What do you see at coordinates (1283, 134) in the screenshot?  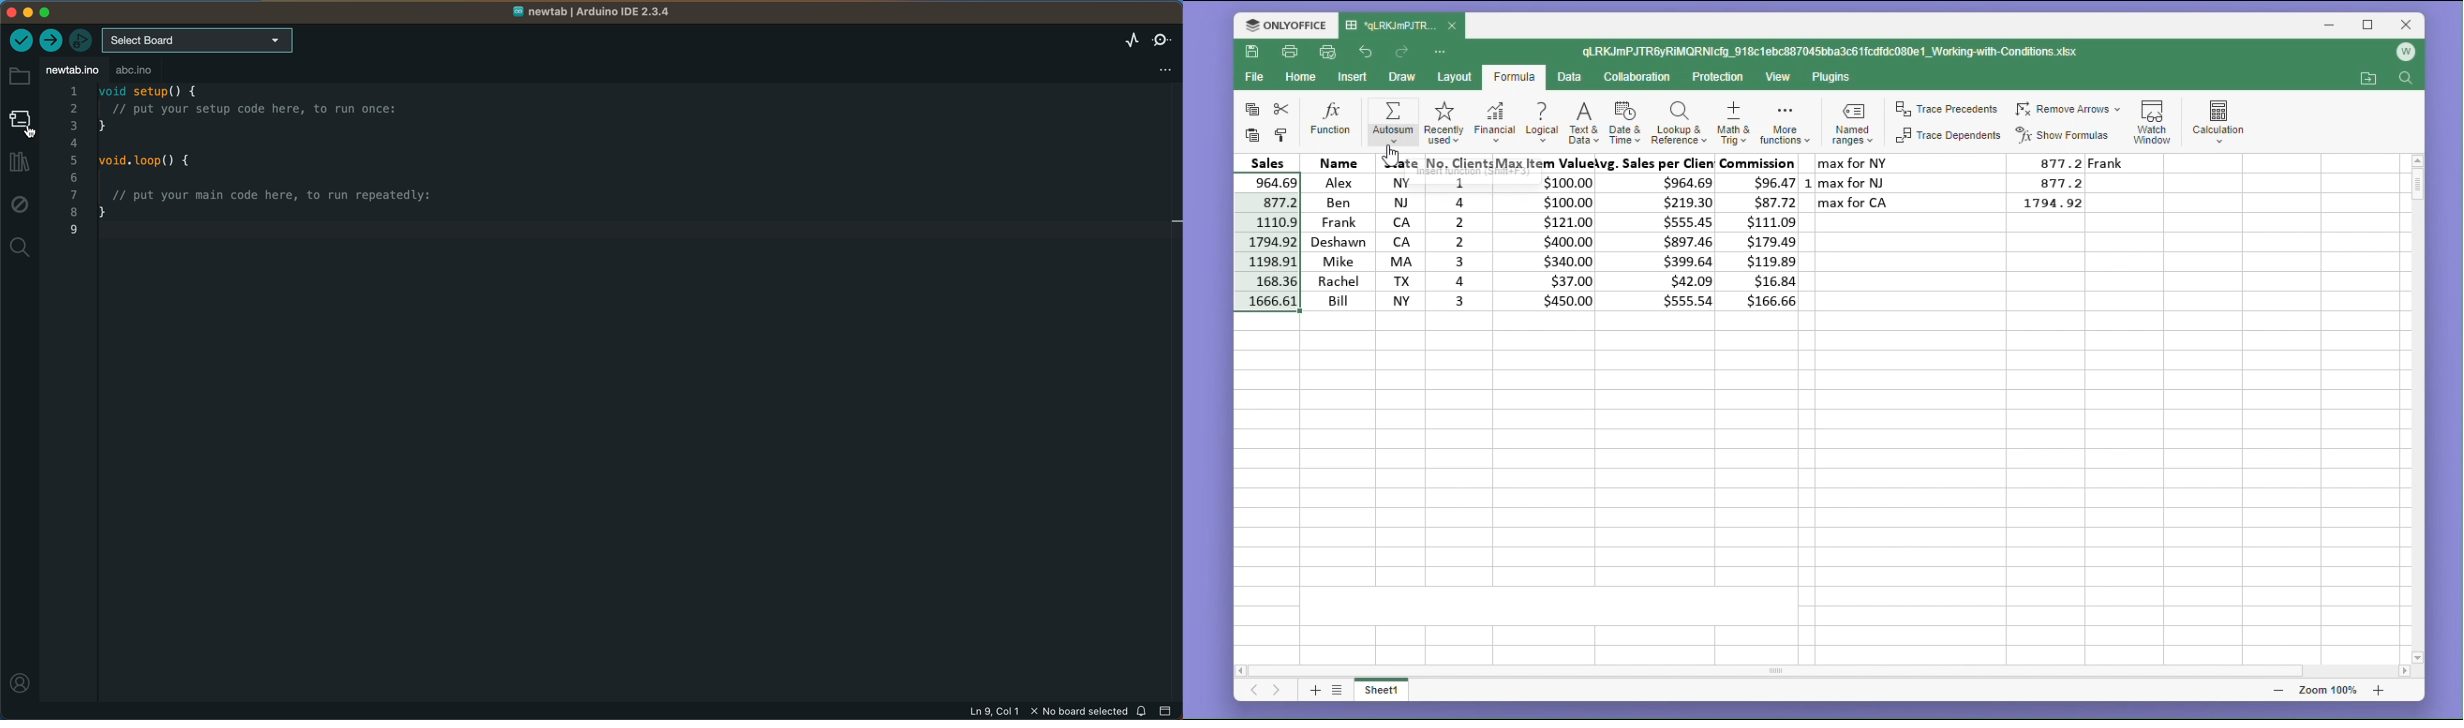 I see `format painter` at bounding box center [1283, 134].